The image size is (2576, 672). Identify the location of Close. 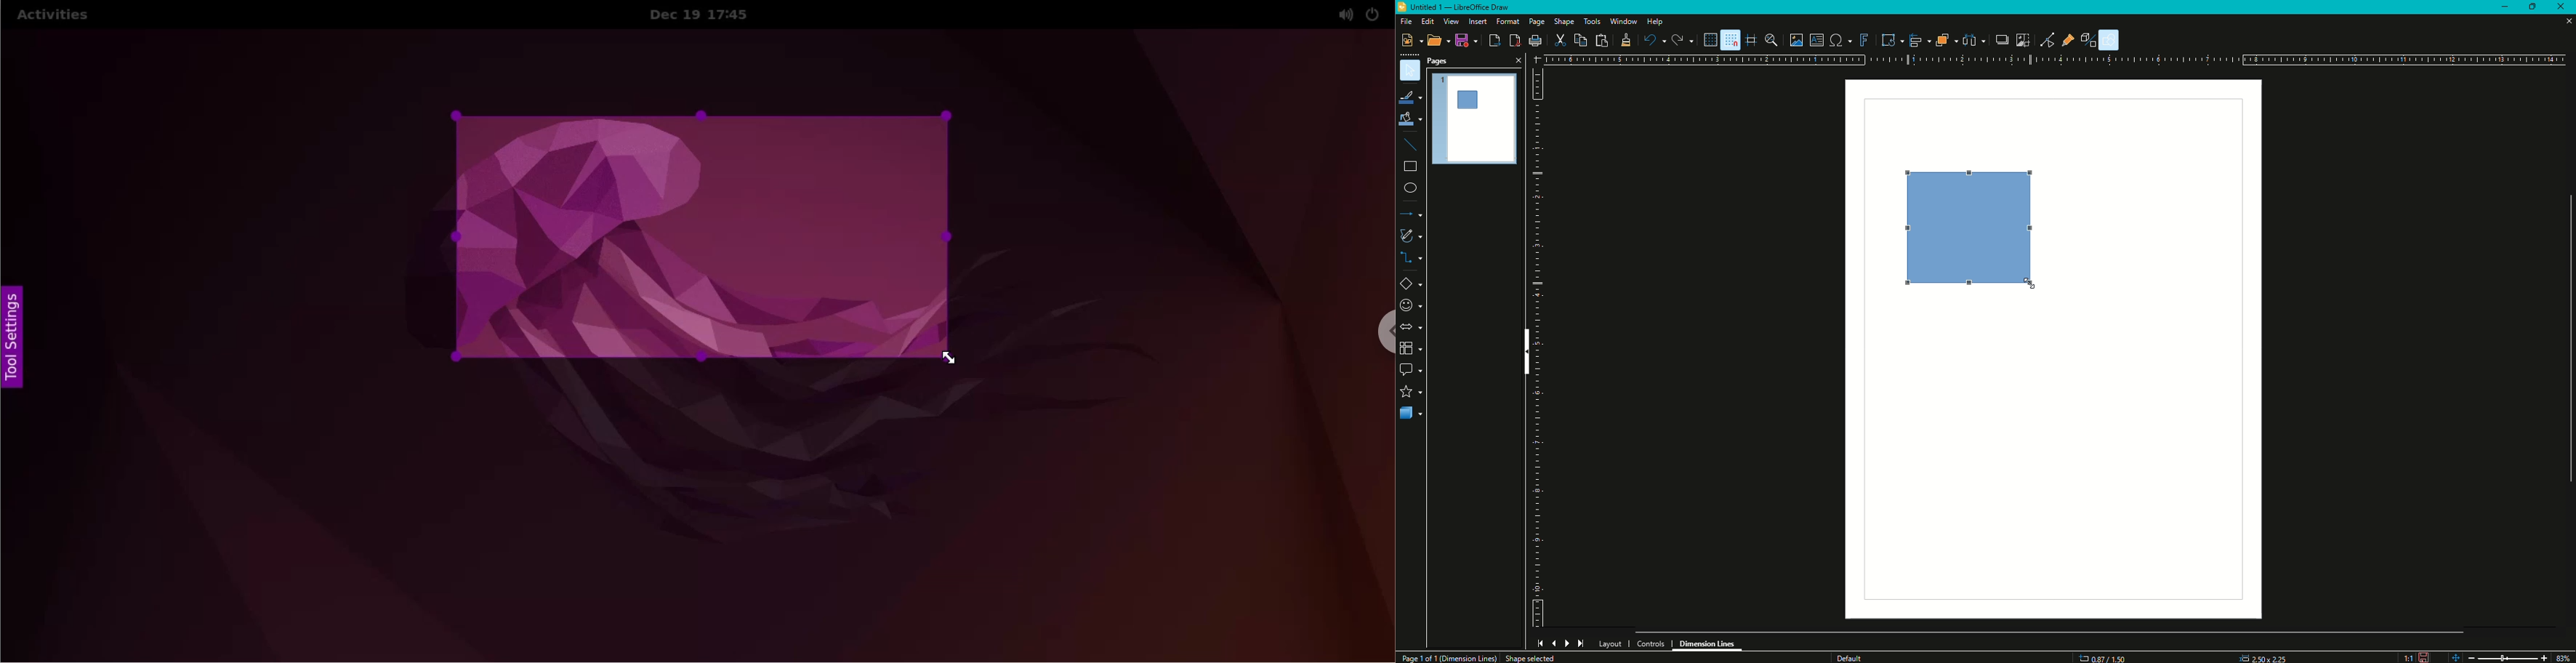
(1517, 60).